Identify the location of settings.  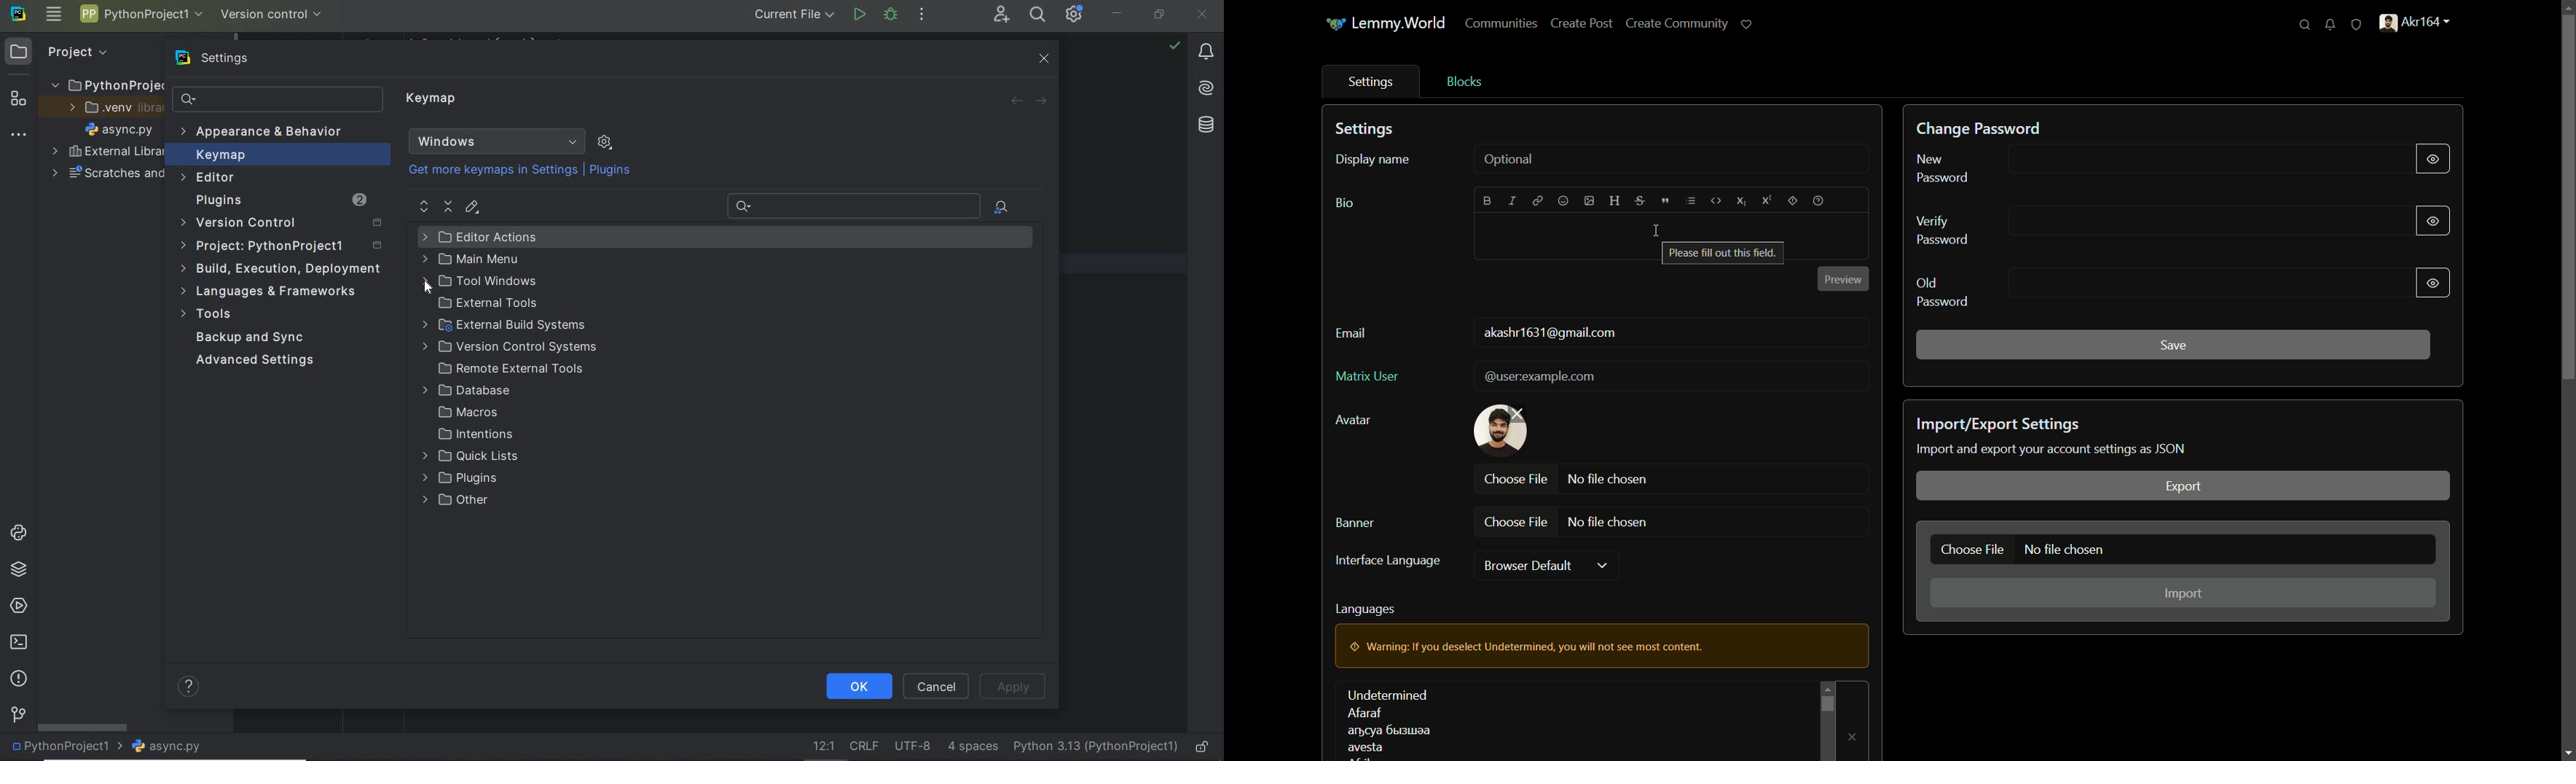
(1367, 130).